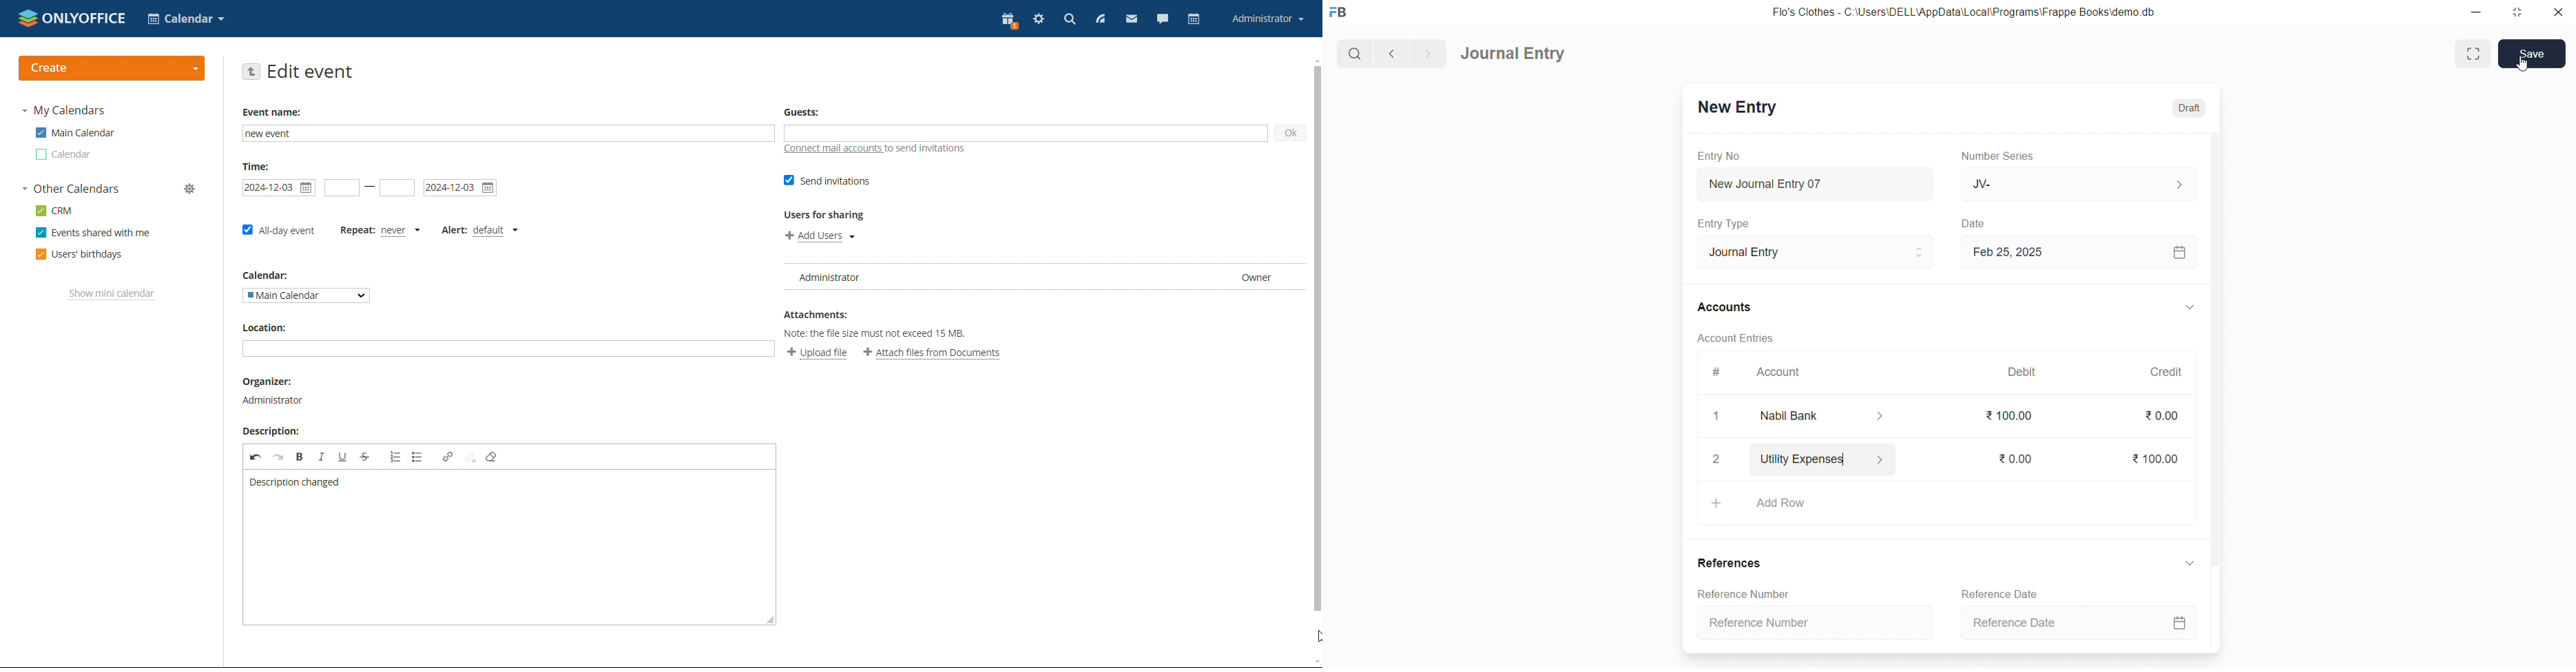 The image size is (2576, 672). I want to click on search, so click(1353, 52).